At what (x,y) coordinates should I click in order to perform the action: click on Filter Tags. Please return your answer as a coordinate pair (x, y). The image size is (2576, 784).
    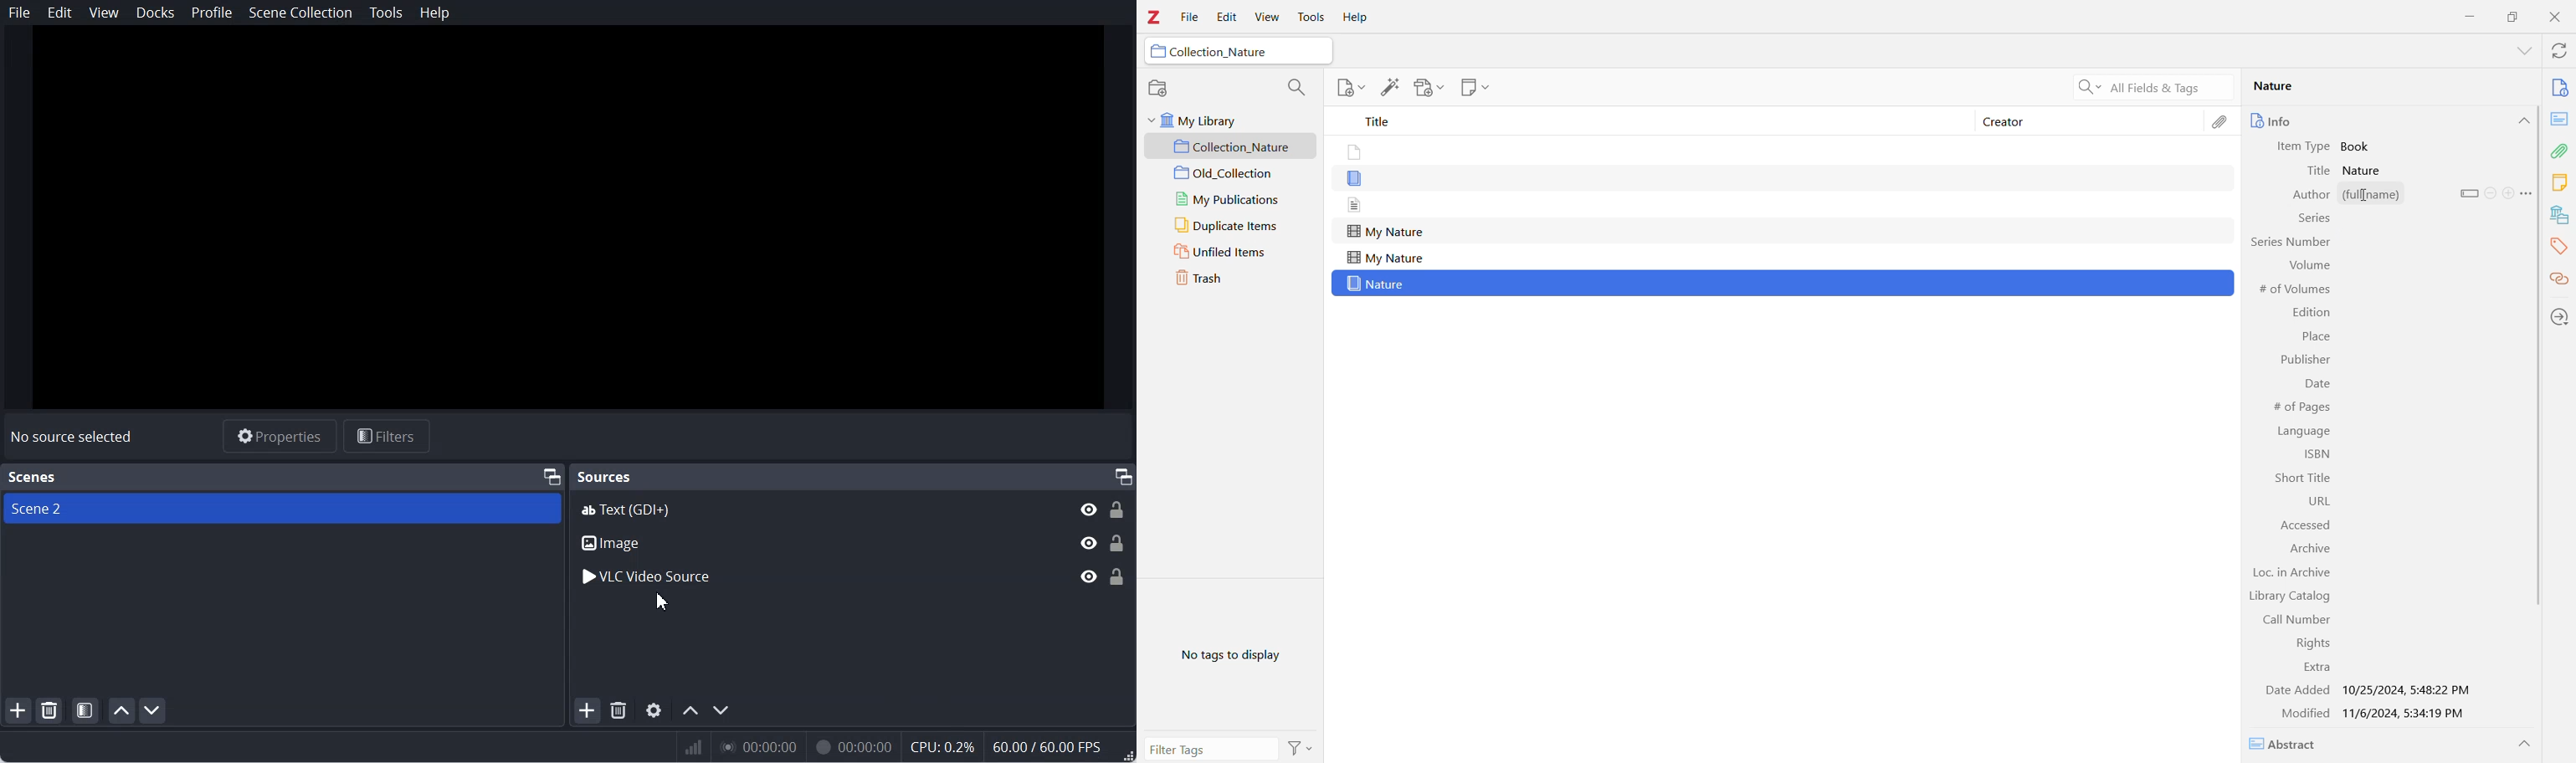
    Looking at the image, I should click on (1211, 749).